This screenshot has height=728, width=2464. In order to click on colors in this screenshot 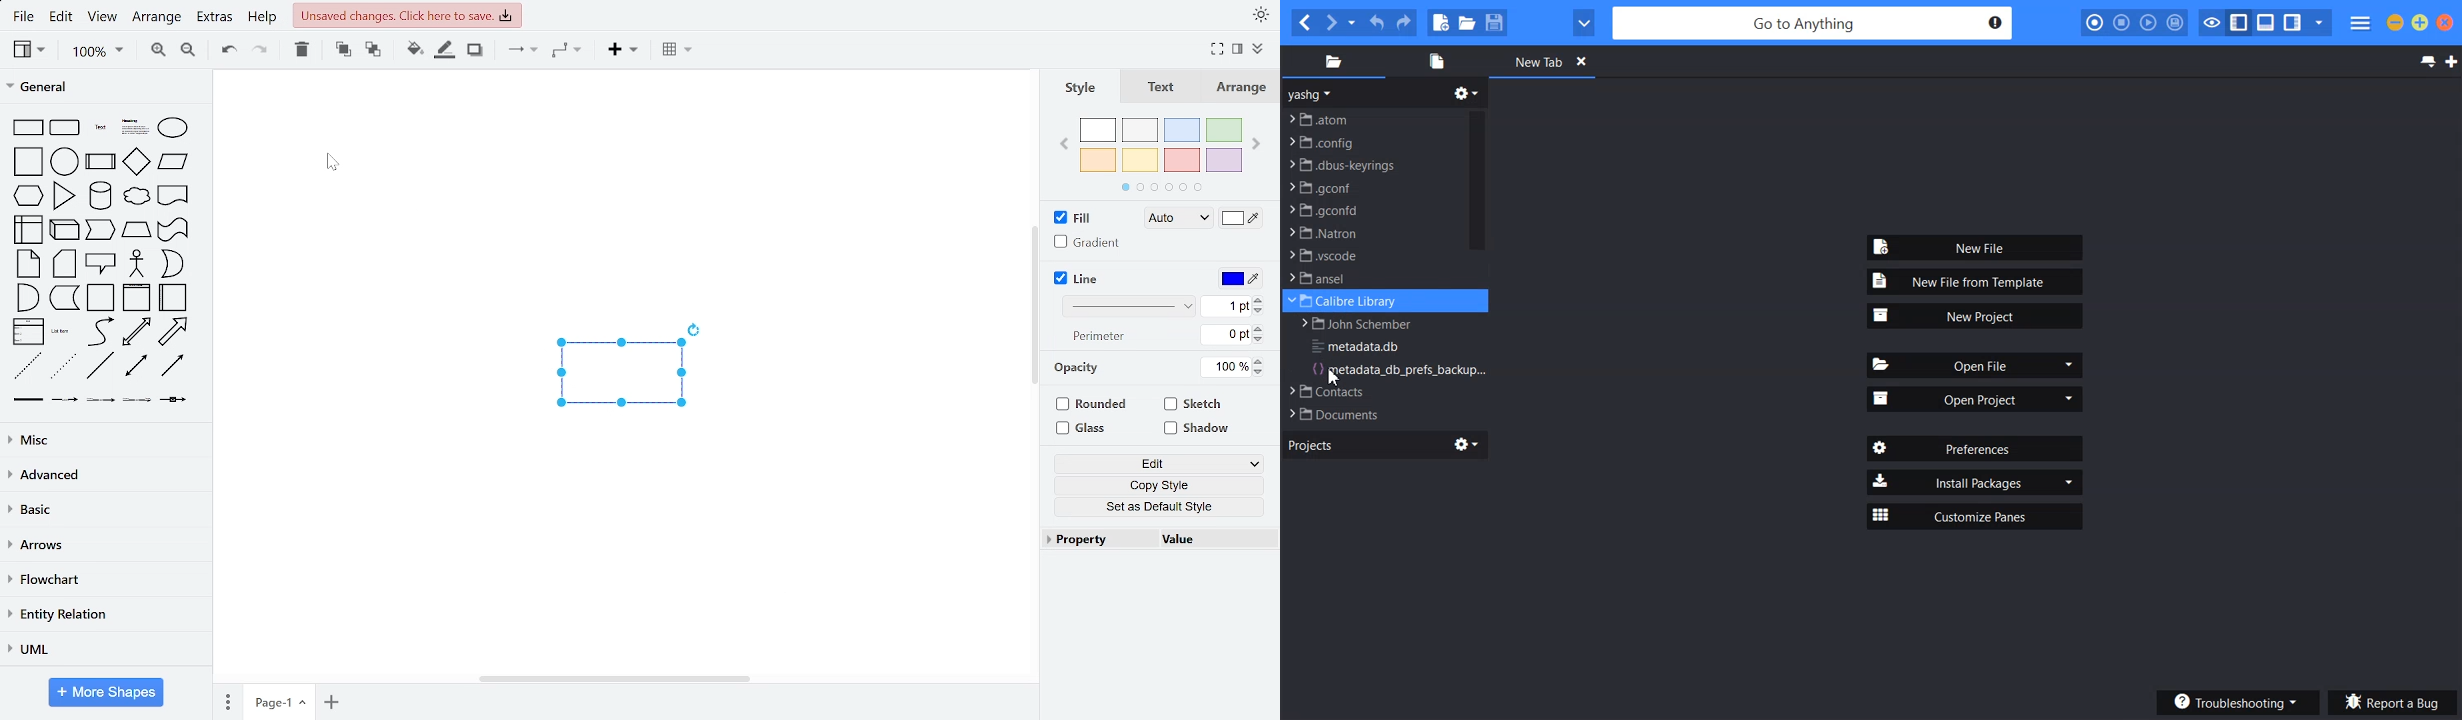, I will do `click(1160, 155)`.